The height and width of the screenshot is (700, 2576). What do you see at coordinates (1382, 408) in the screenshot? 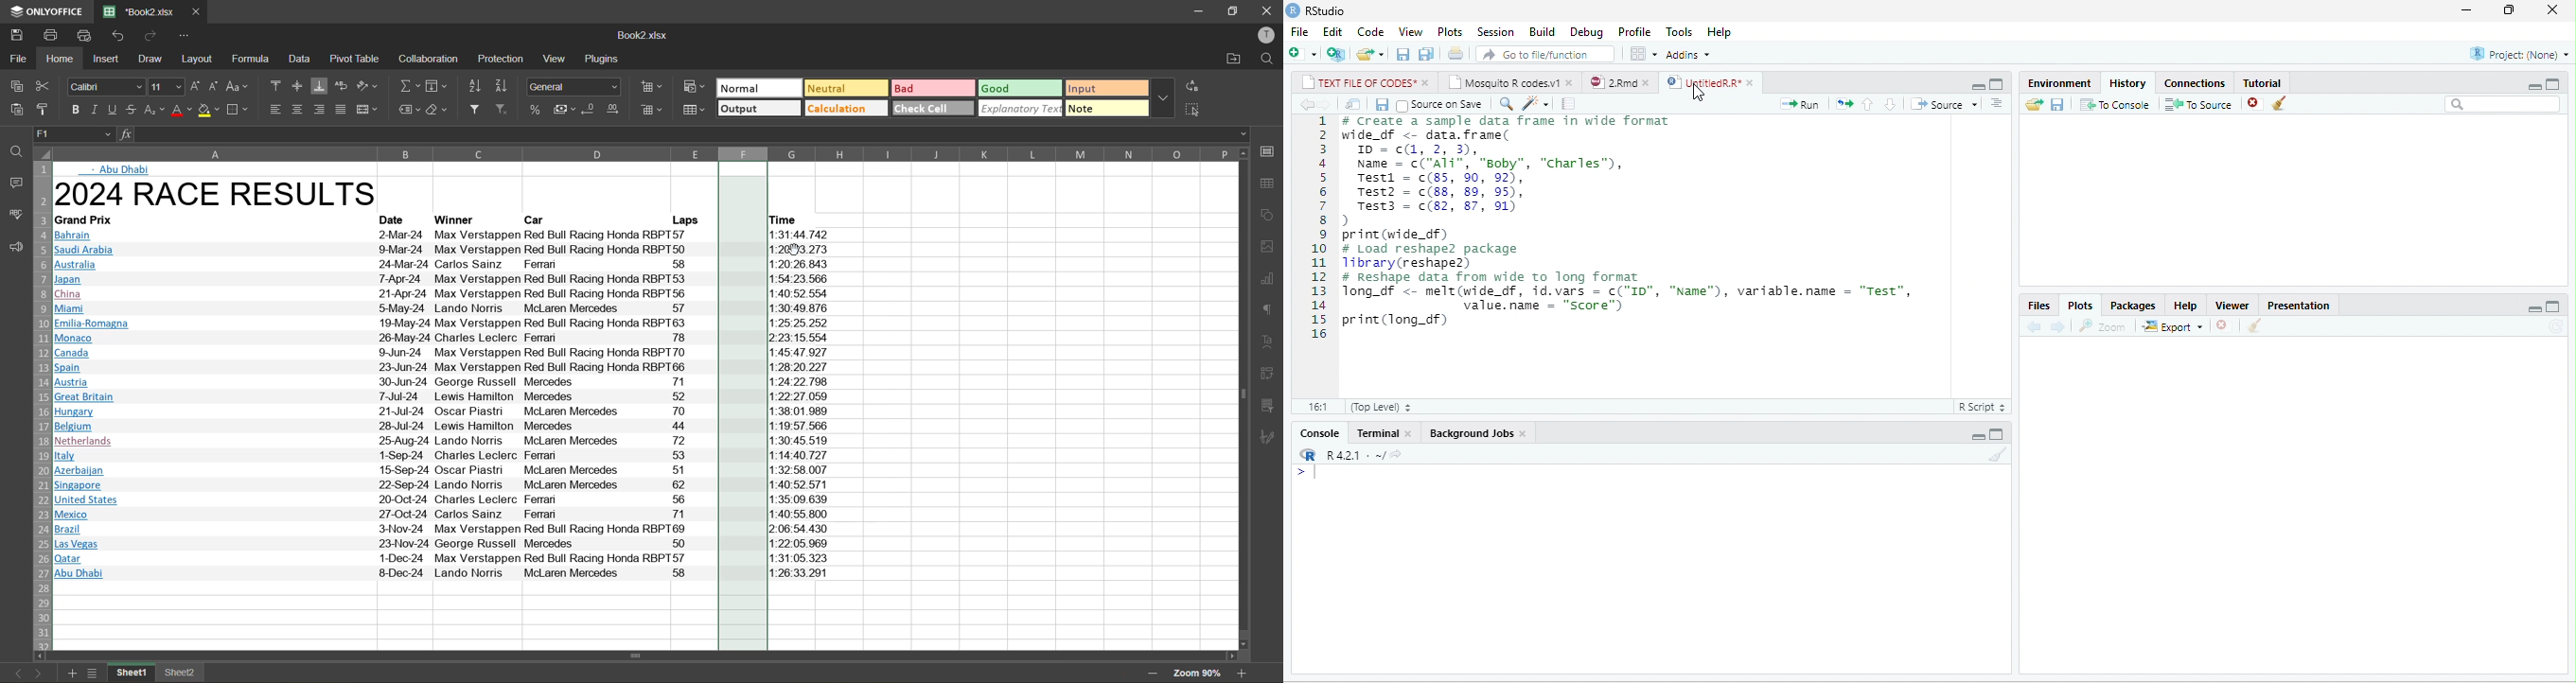
I see `Top Level` at bounding box center [1382, 408].